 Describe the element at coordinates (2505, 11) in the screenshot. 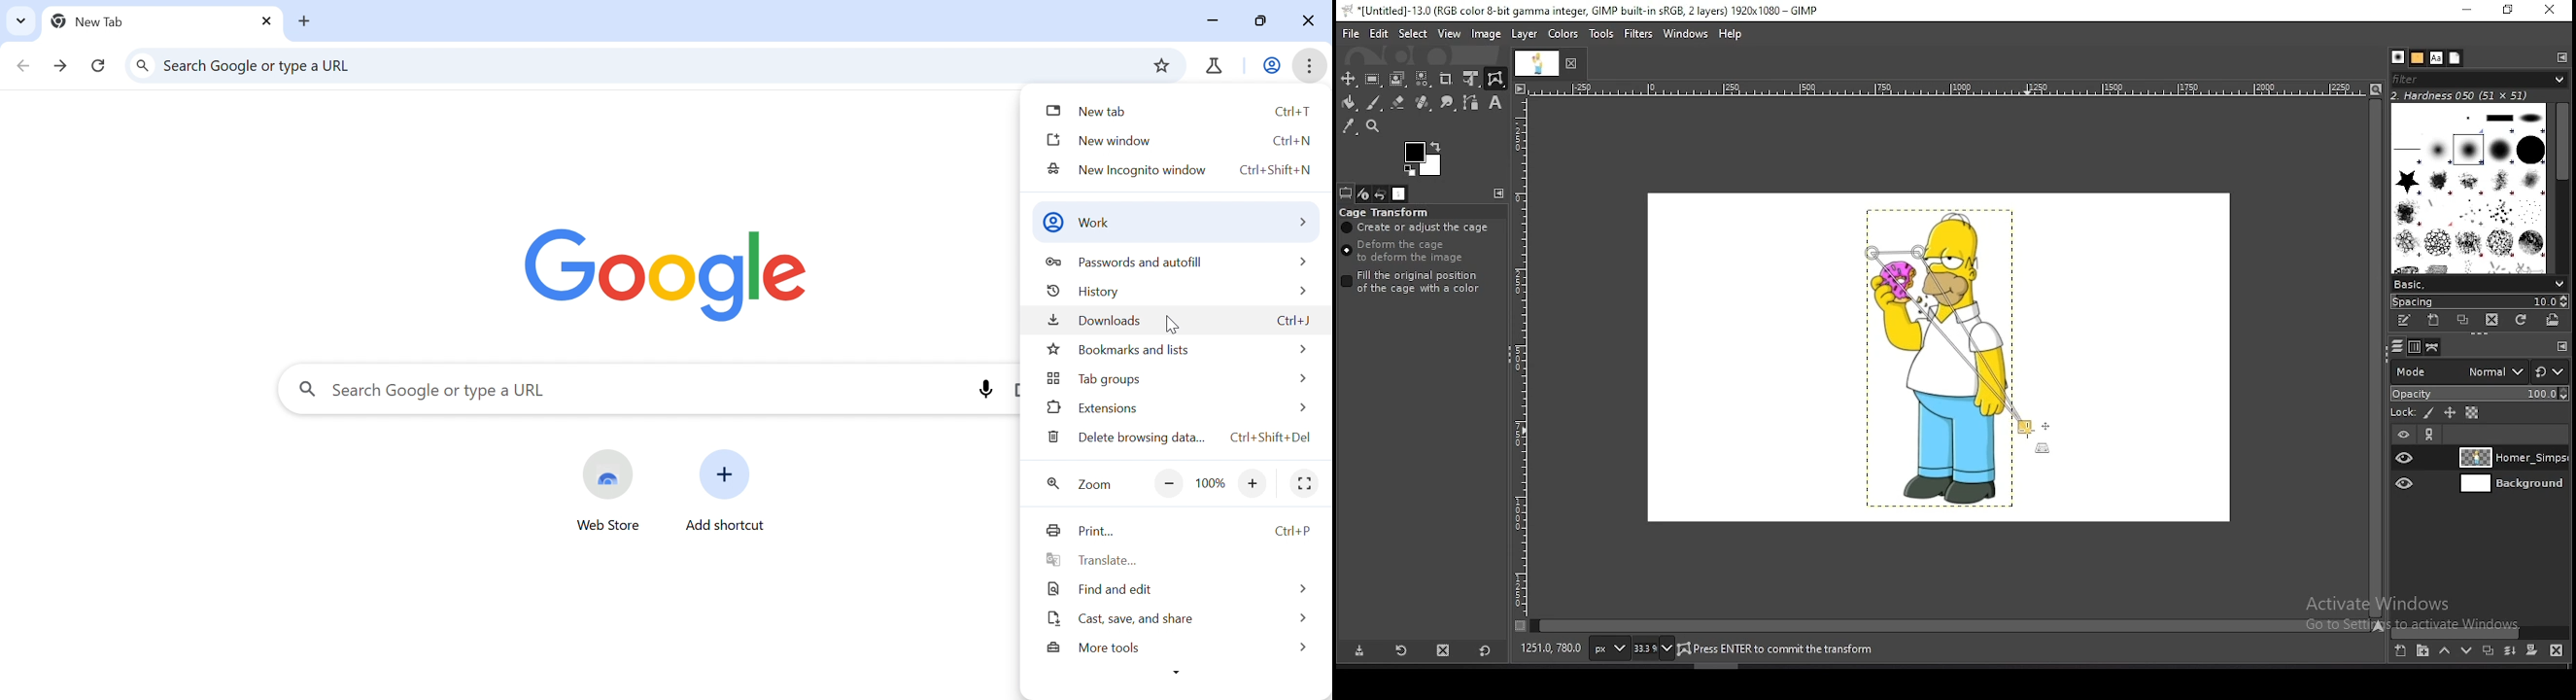

I see `restore` at that location.